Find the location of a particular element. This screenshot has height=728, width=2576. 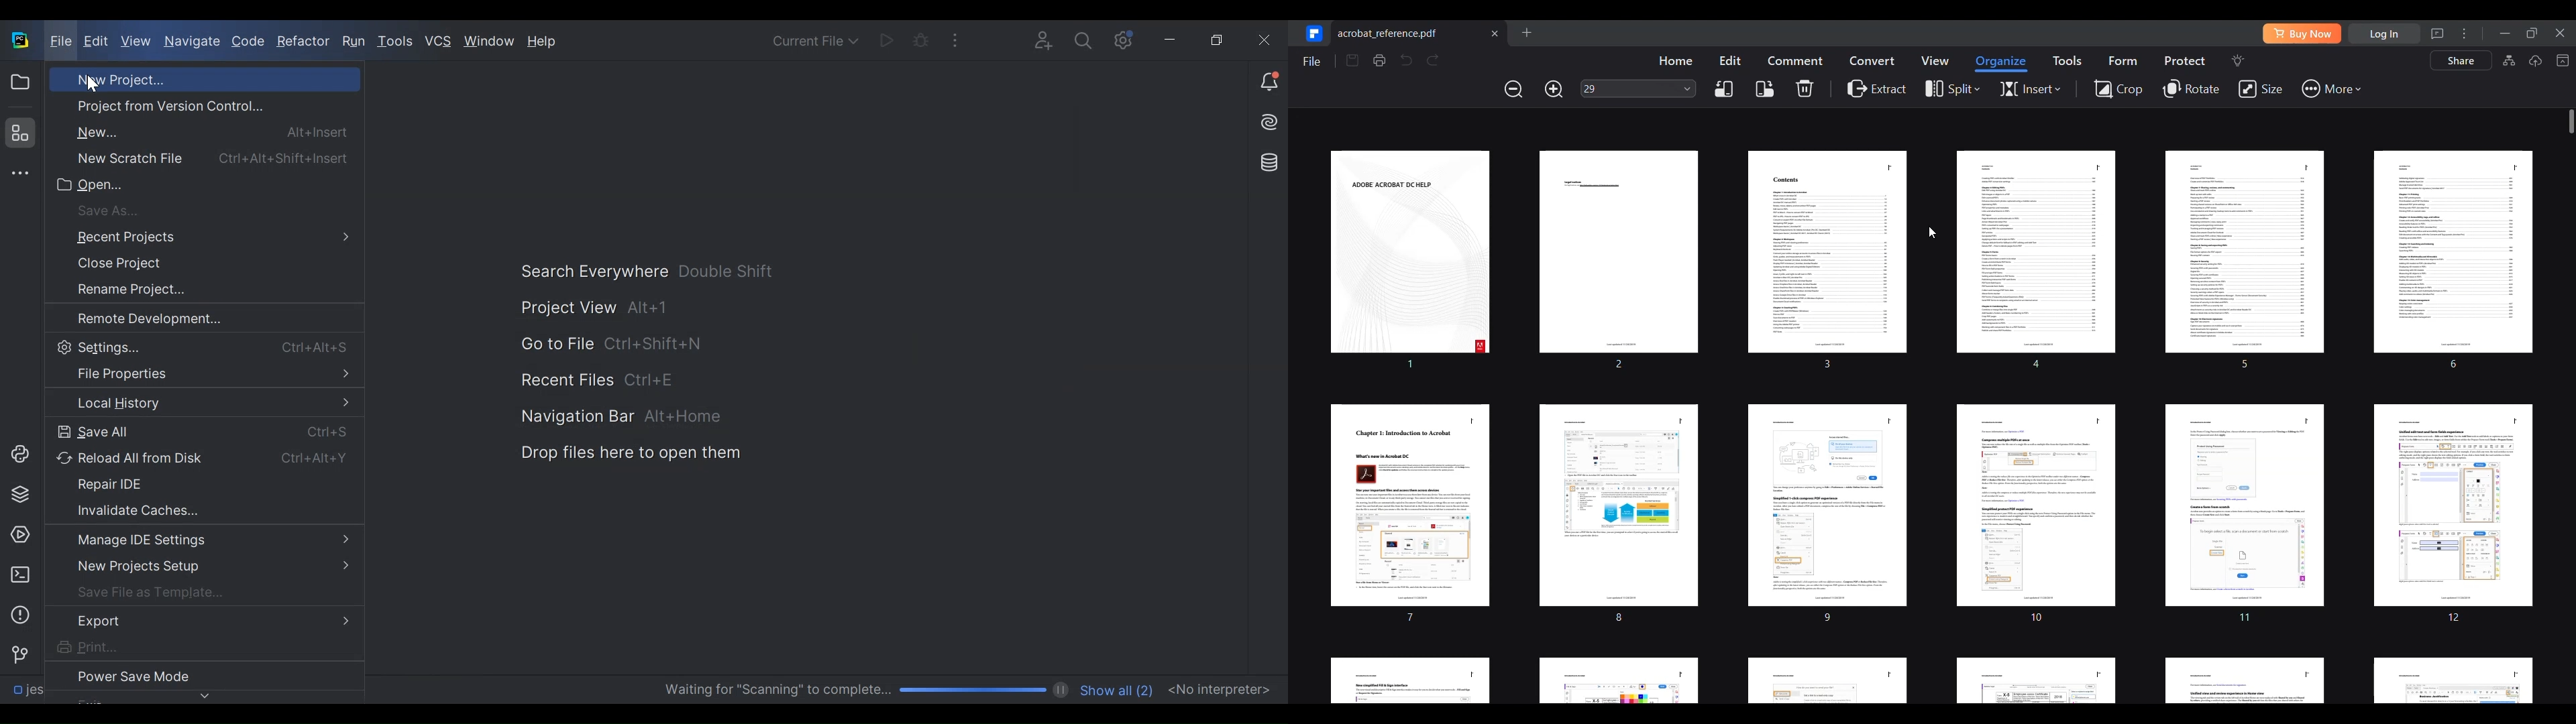

Repair IDE is located at coordinates (186, 484).